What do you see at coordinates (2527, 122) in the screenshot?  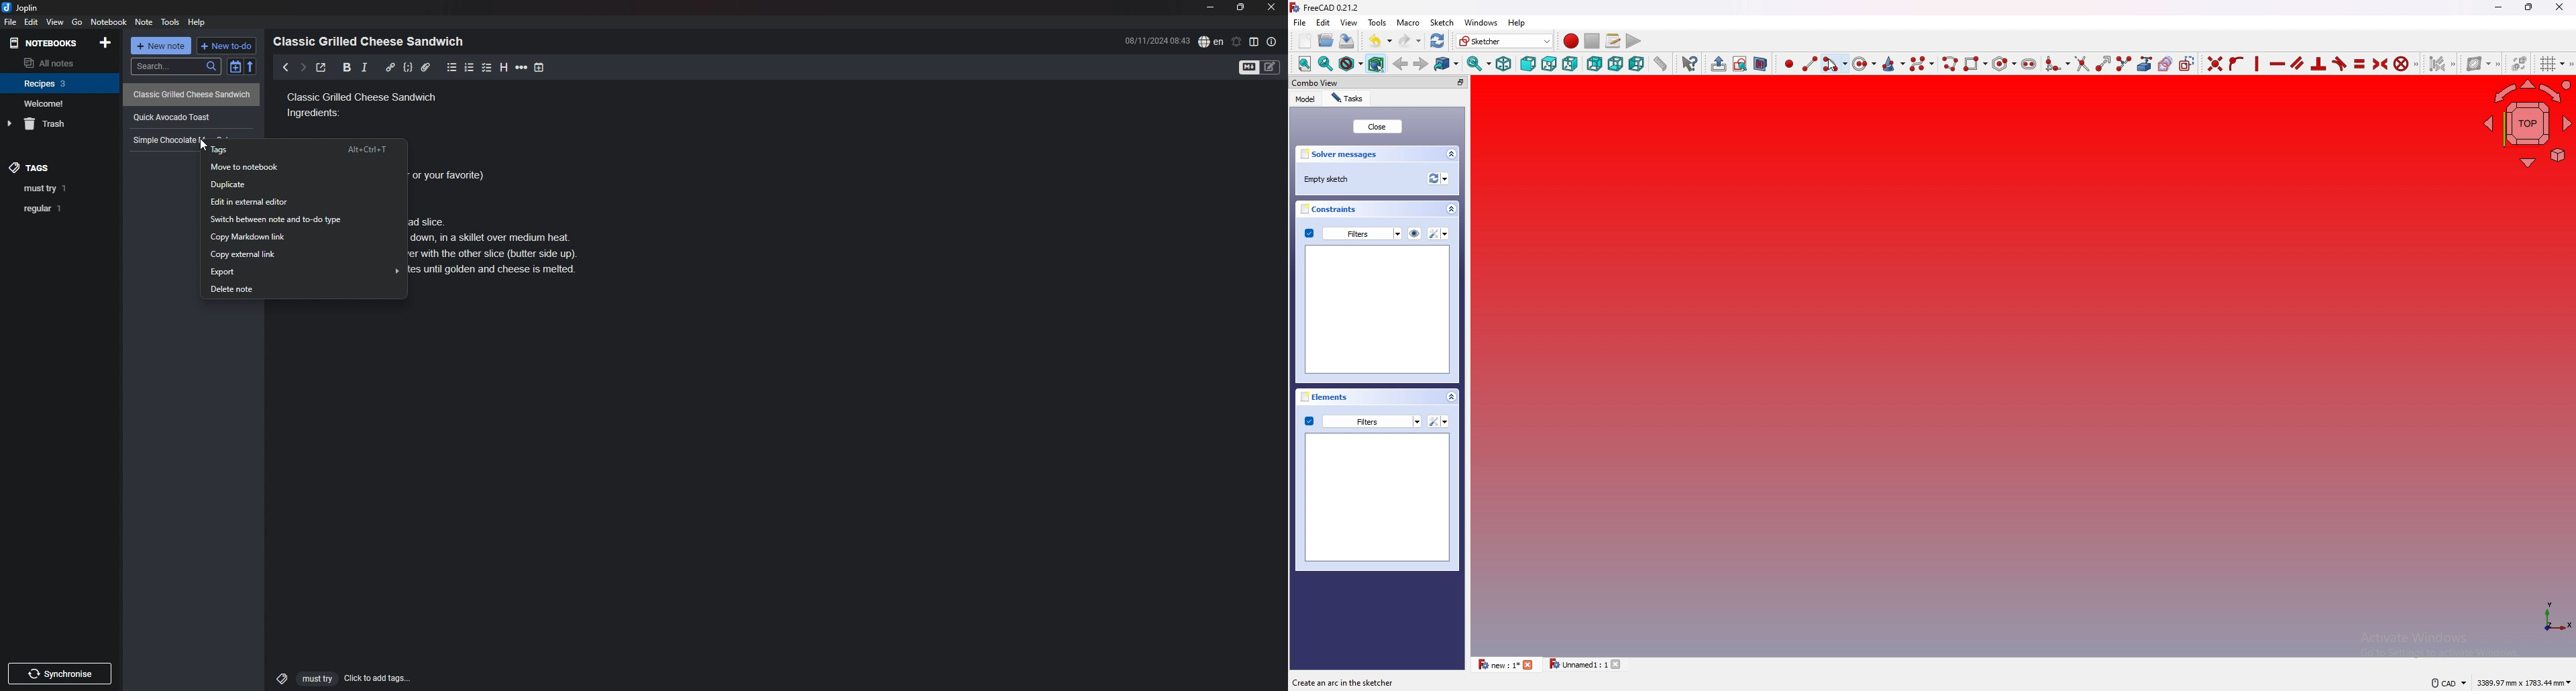 I see `navigating cube` at bounding box center [2527, 122].